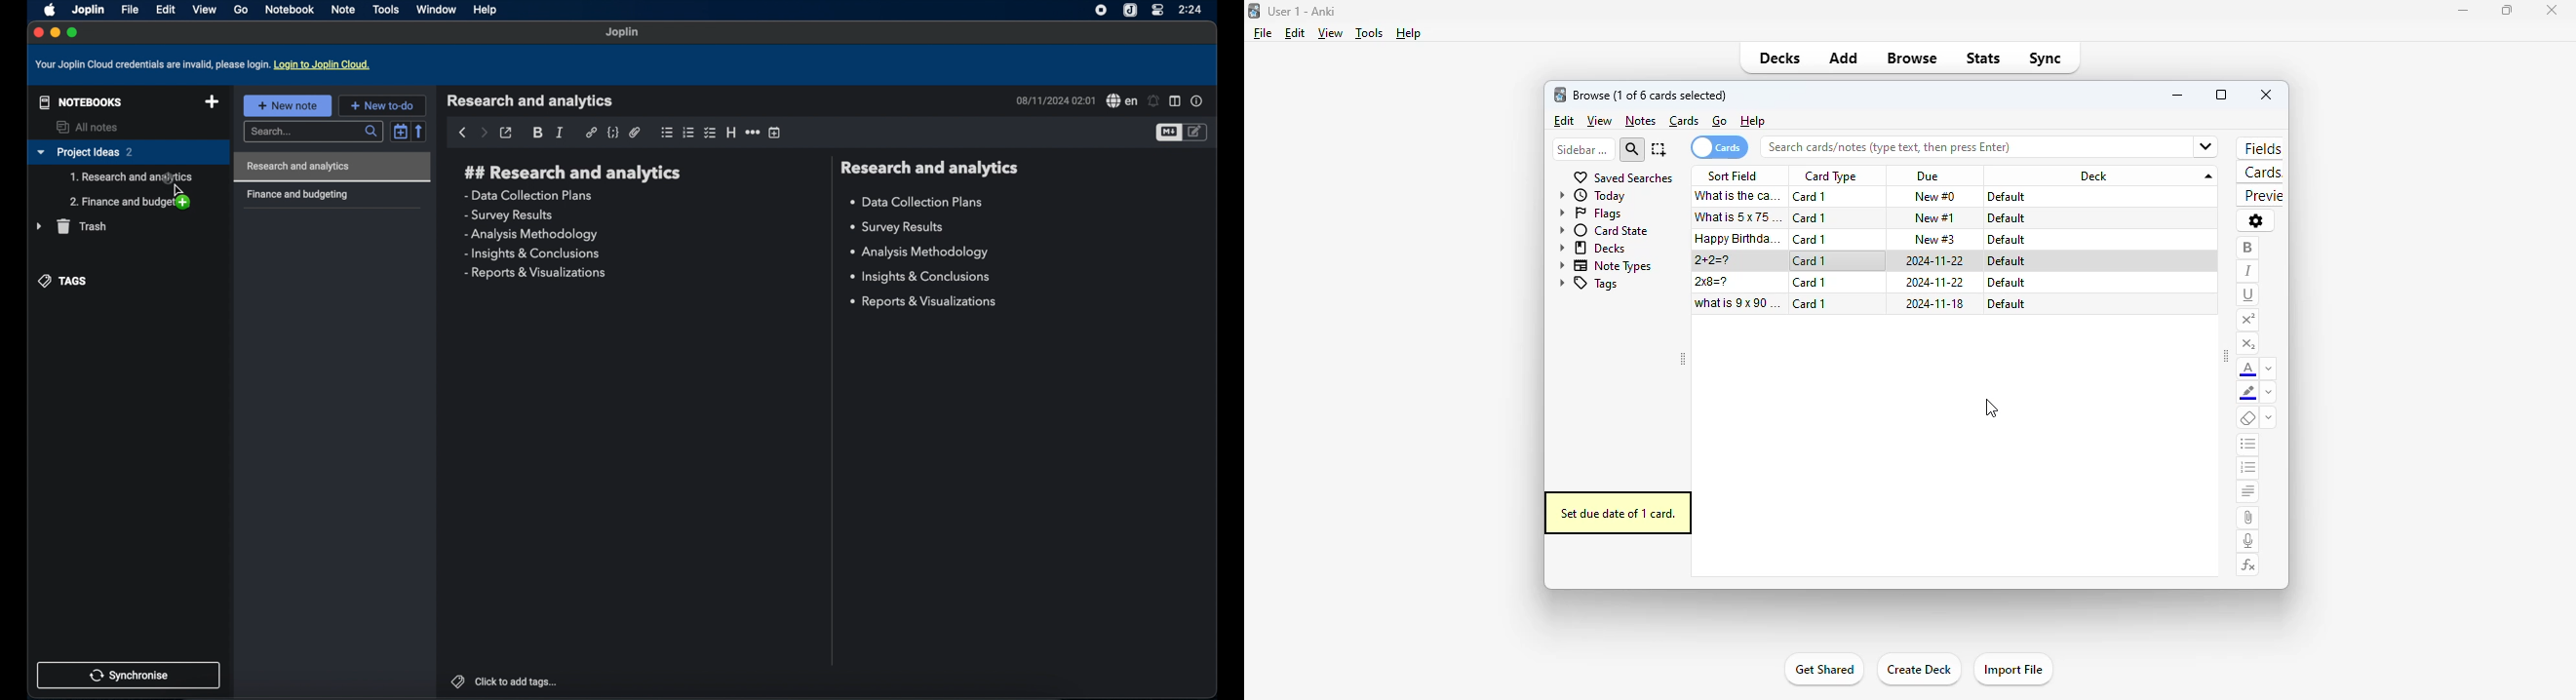 This screenshot has height=700, width=2576. Describe the element at coordinates (667, 132) in the screenshot. I see `bulleted list` at that location.